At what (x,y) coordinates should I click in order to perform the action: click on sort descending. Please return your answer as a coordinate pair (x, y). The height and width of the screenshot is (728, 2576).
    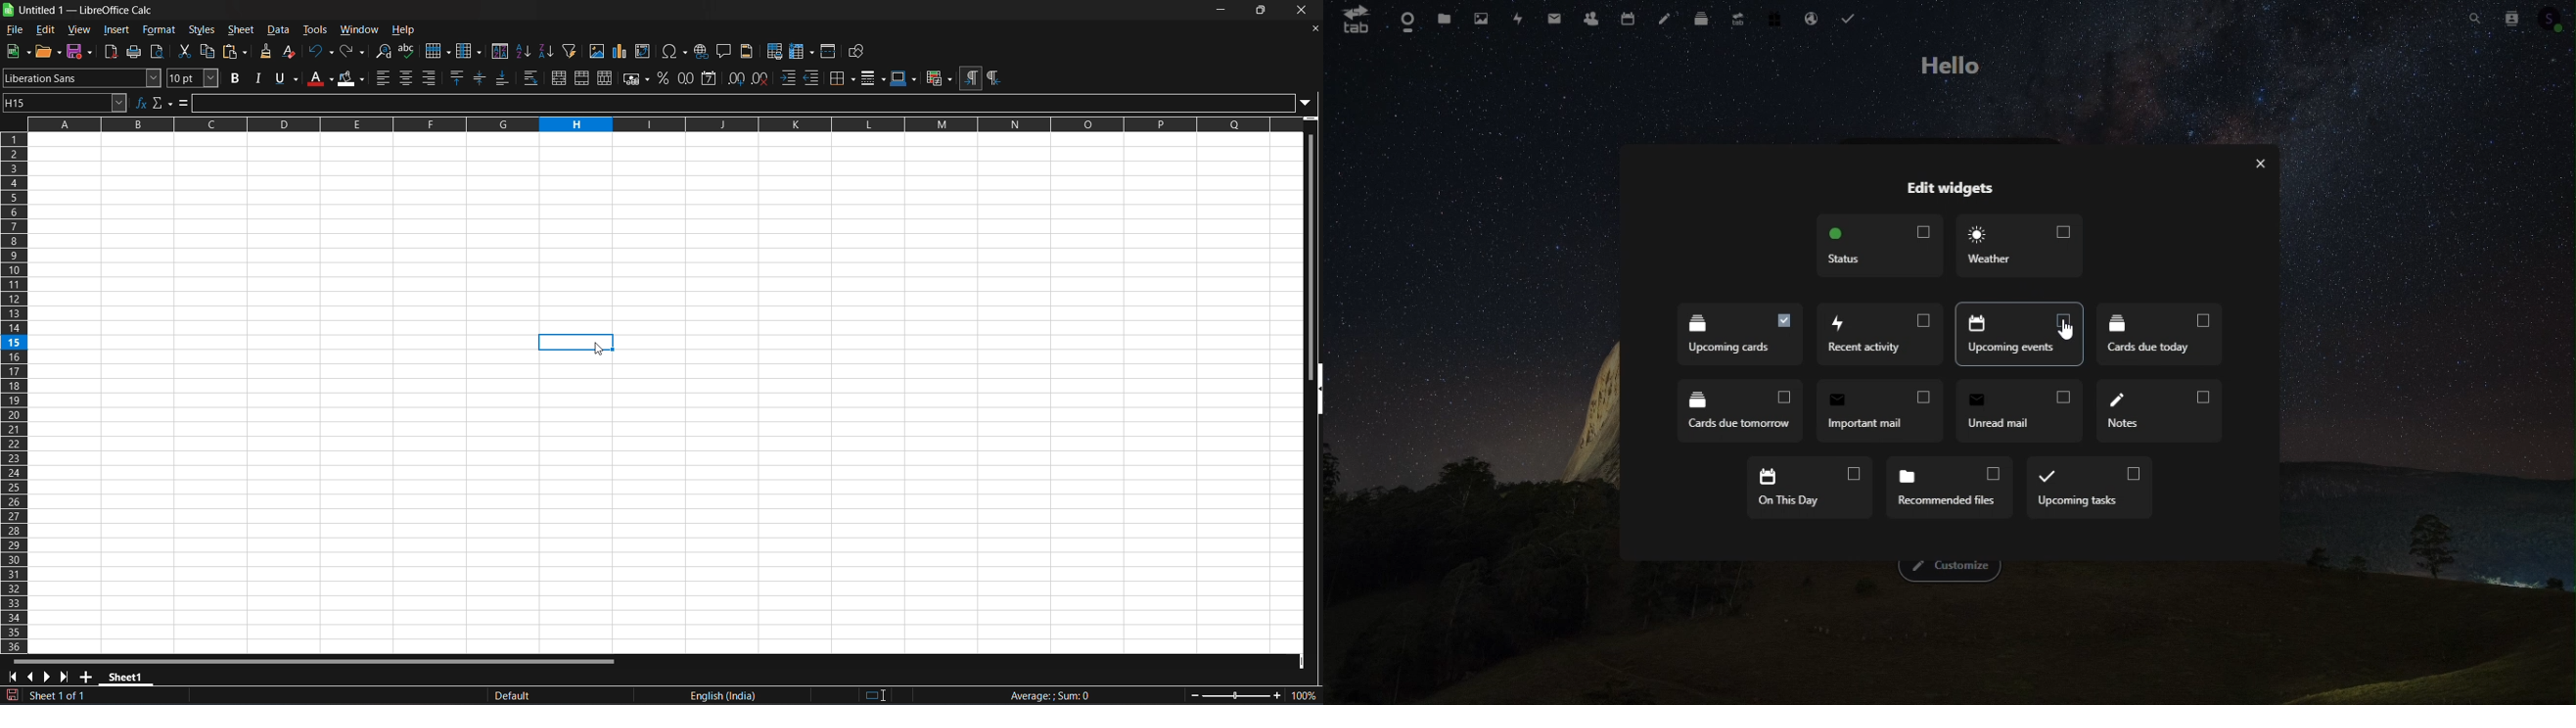
    Looking at the image, I should click on (547, 52).